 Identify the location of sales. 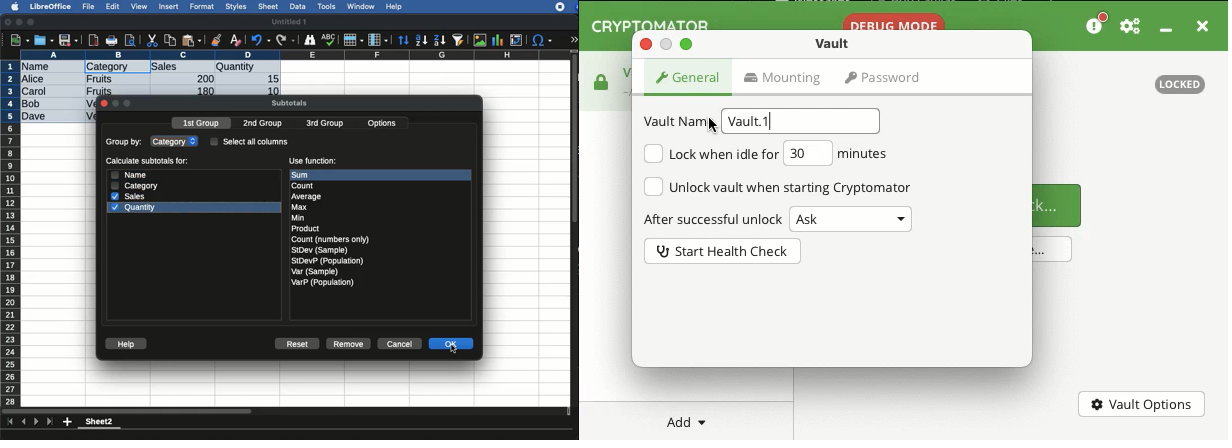
(183, 67).